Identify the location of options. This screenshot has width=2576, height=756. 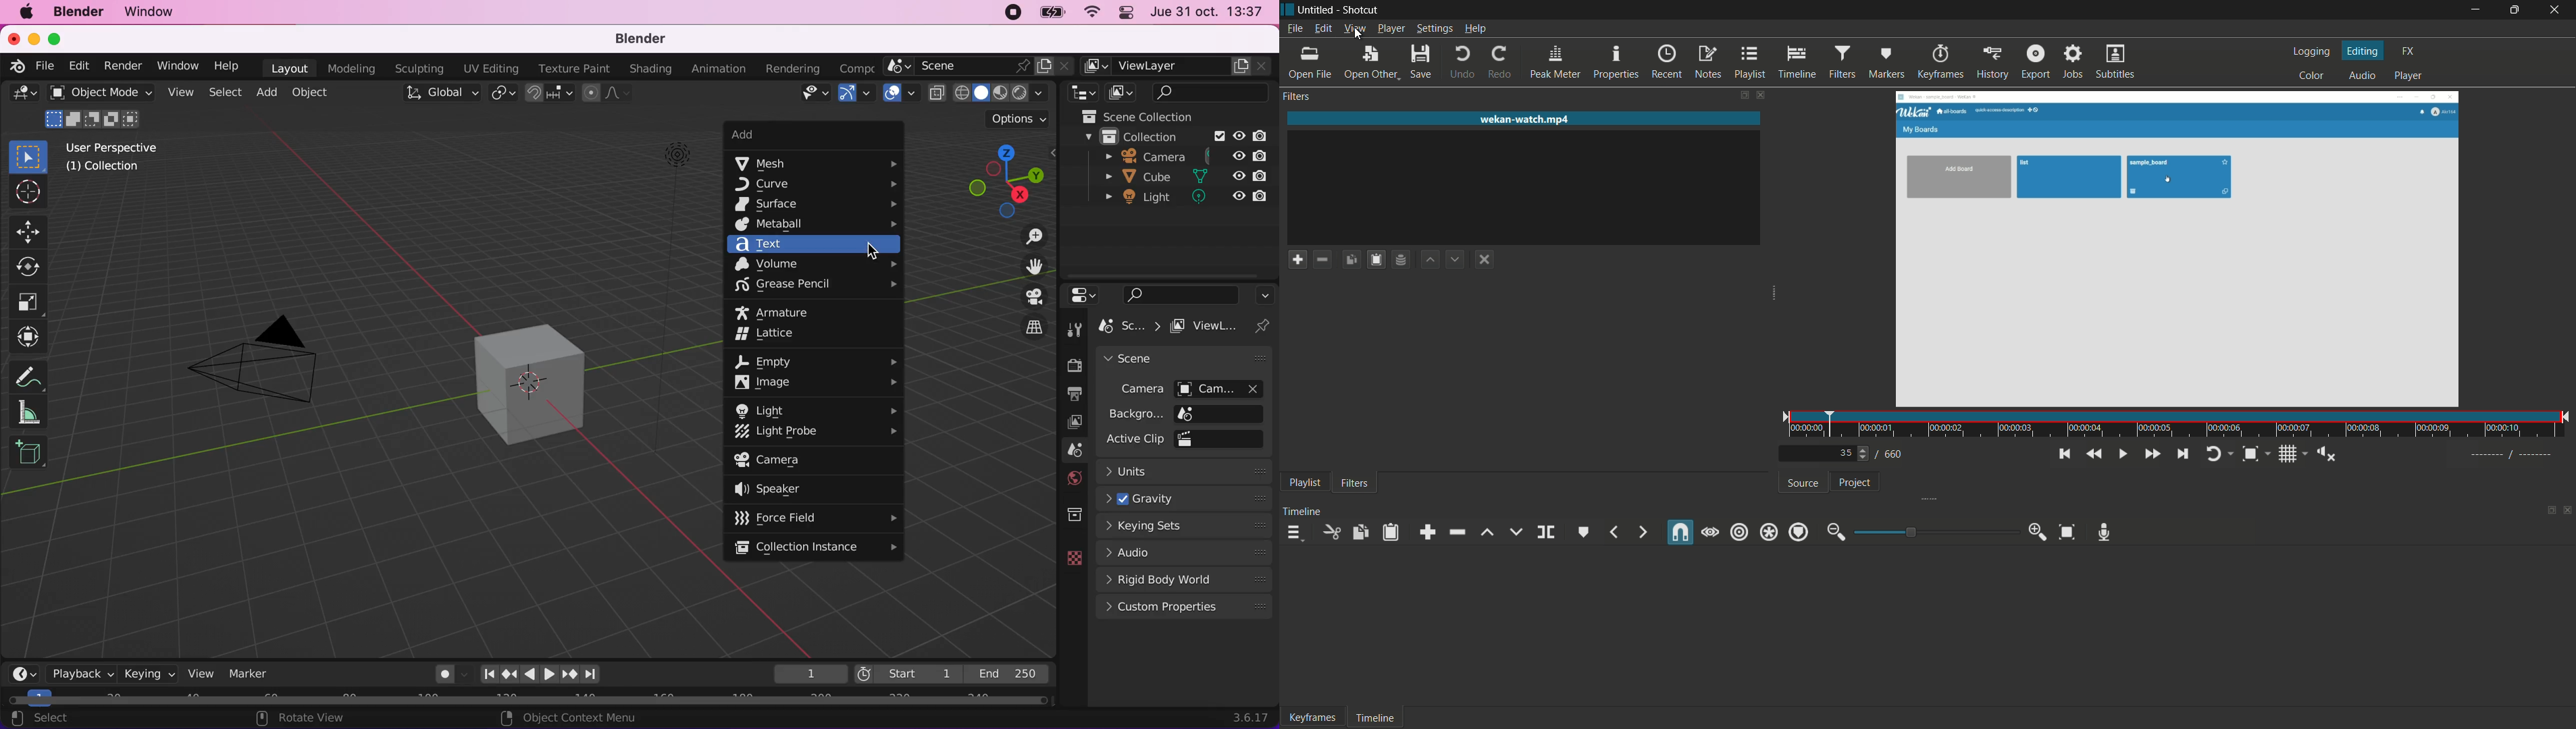
(1007, 120).